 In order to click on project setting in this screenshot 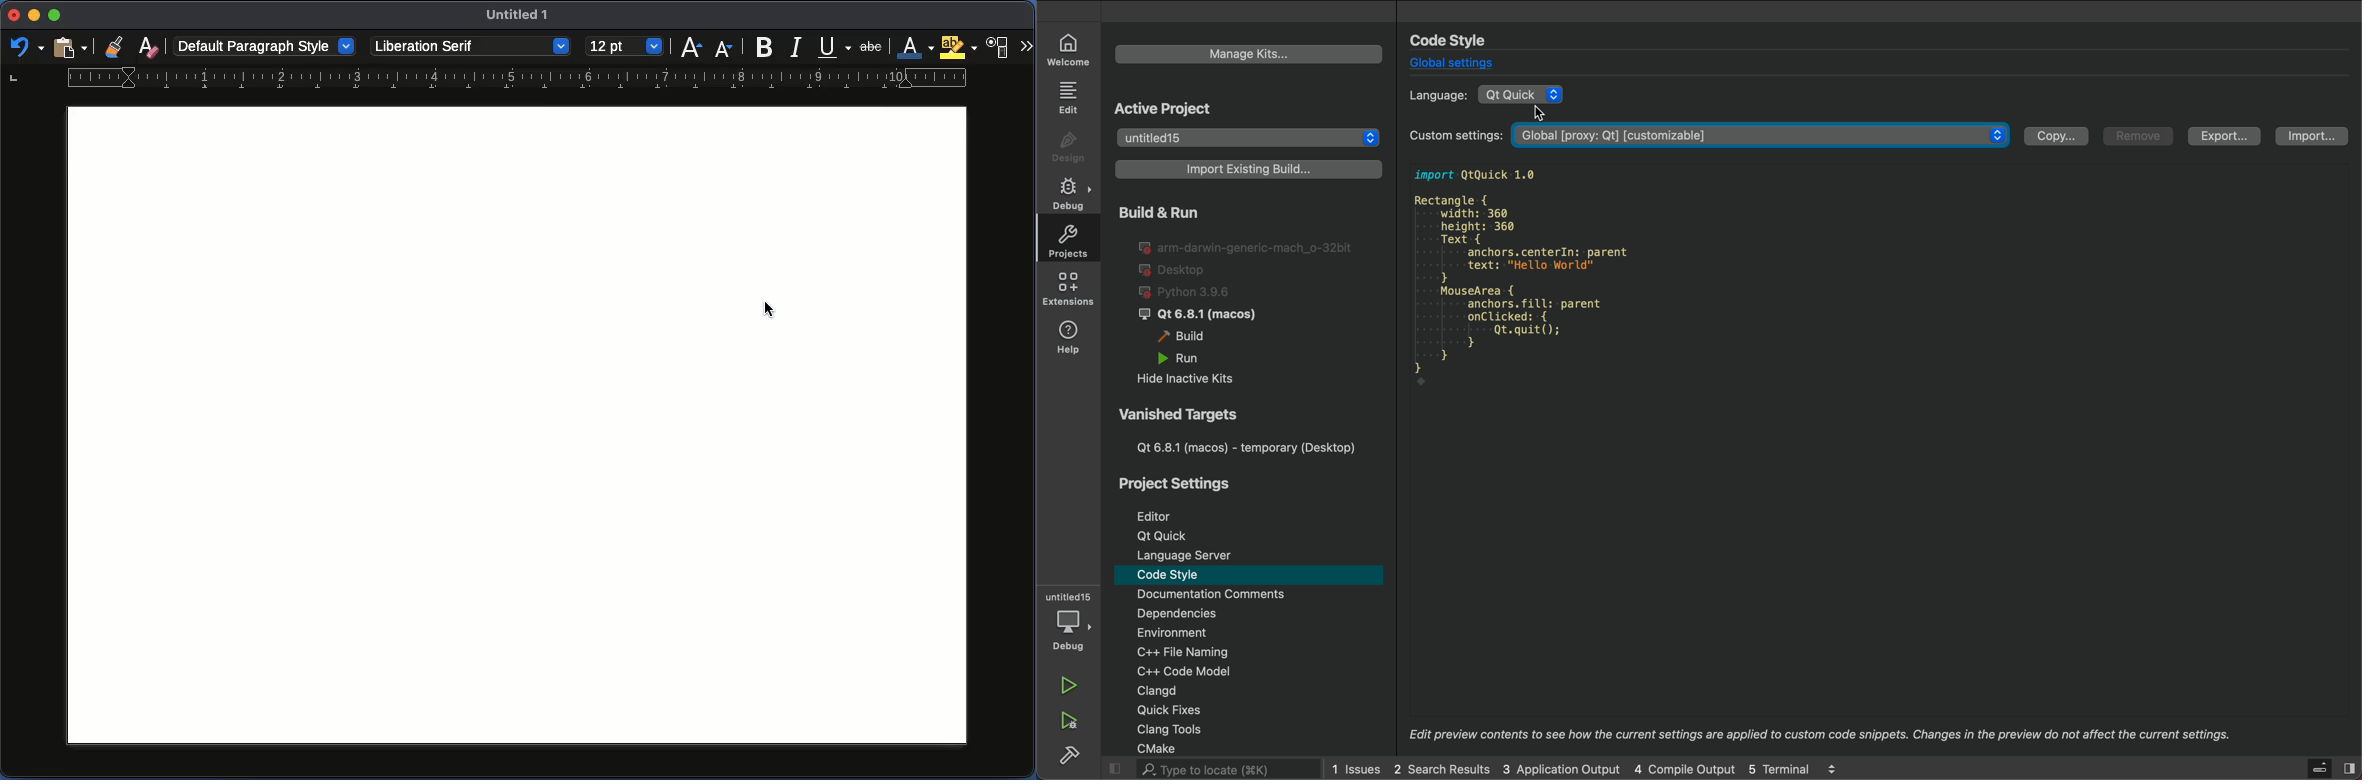, I will do `click(1181, 485)`.